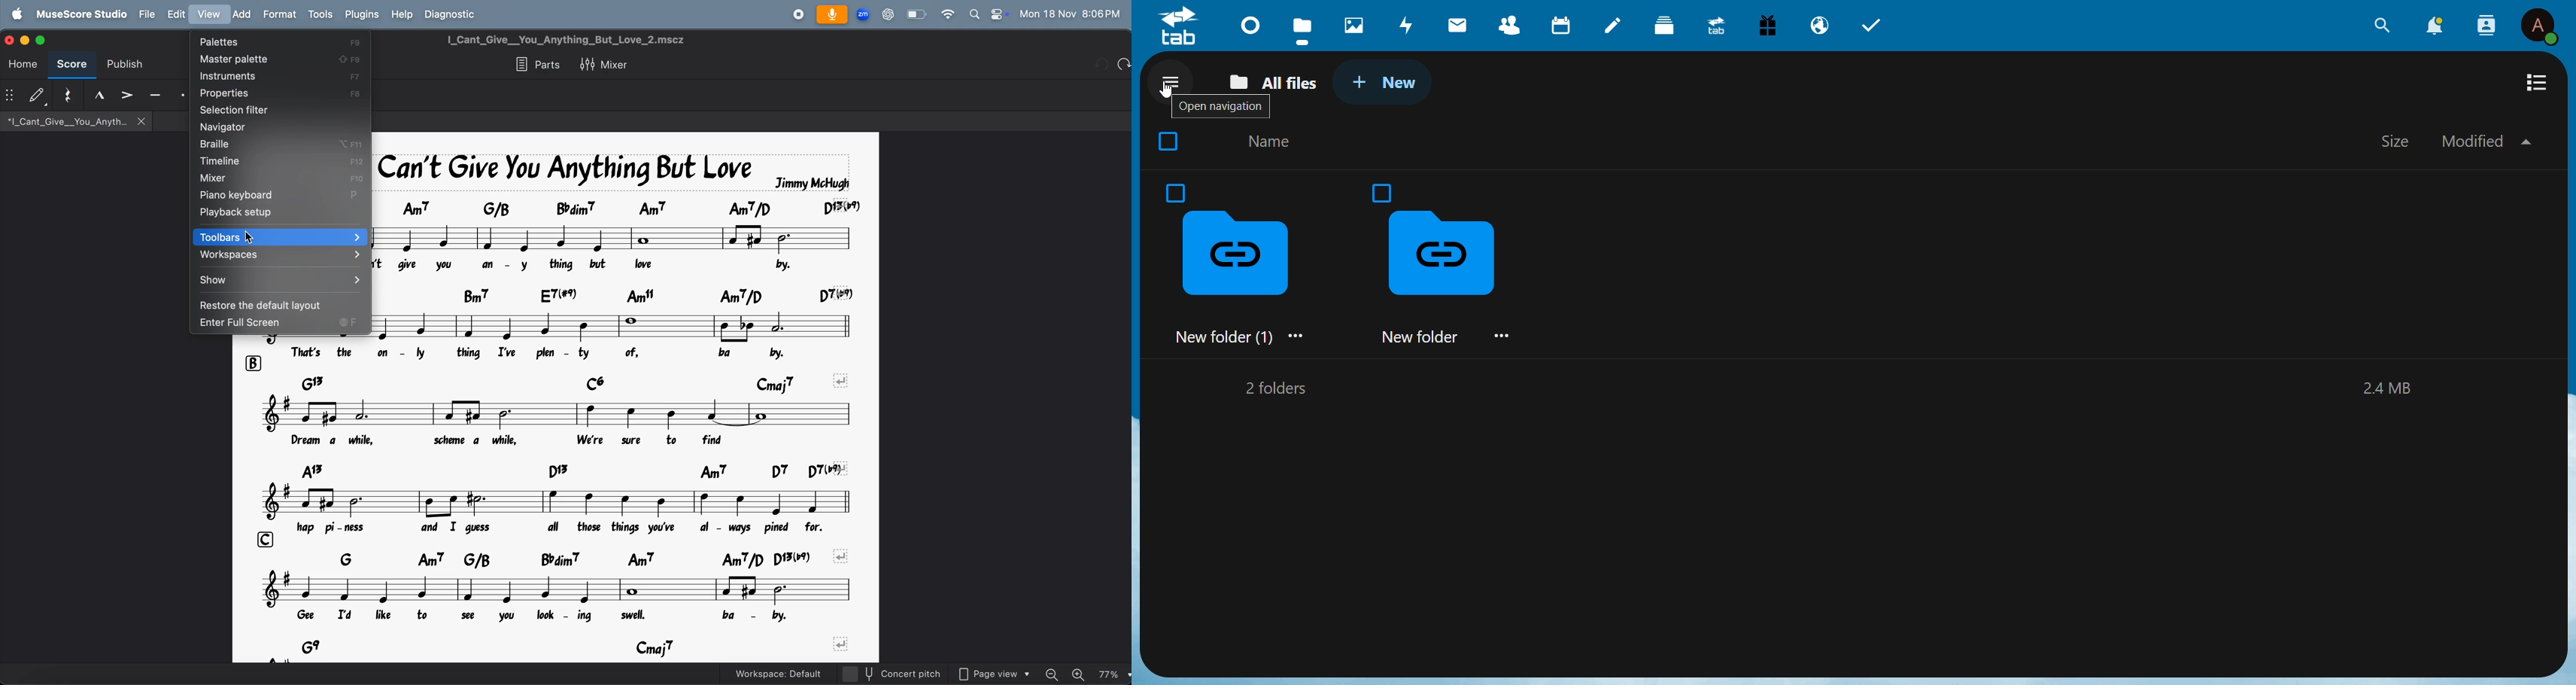 This screenshot has height=700, width=2576. I want to click on reset, so click(64, 95).